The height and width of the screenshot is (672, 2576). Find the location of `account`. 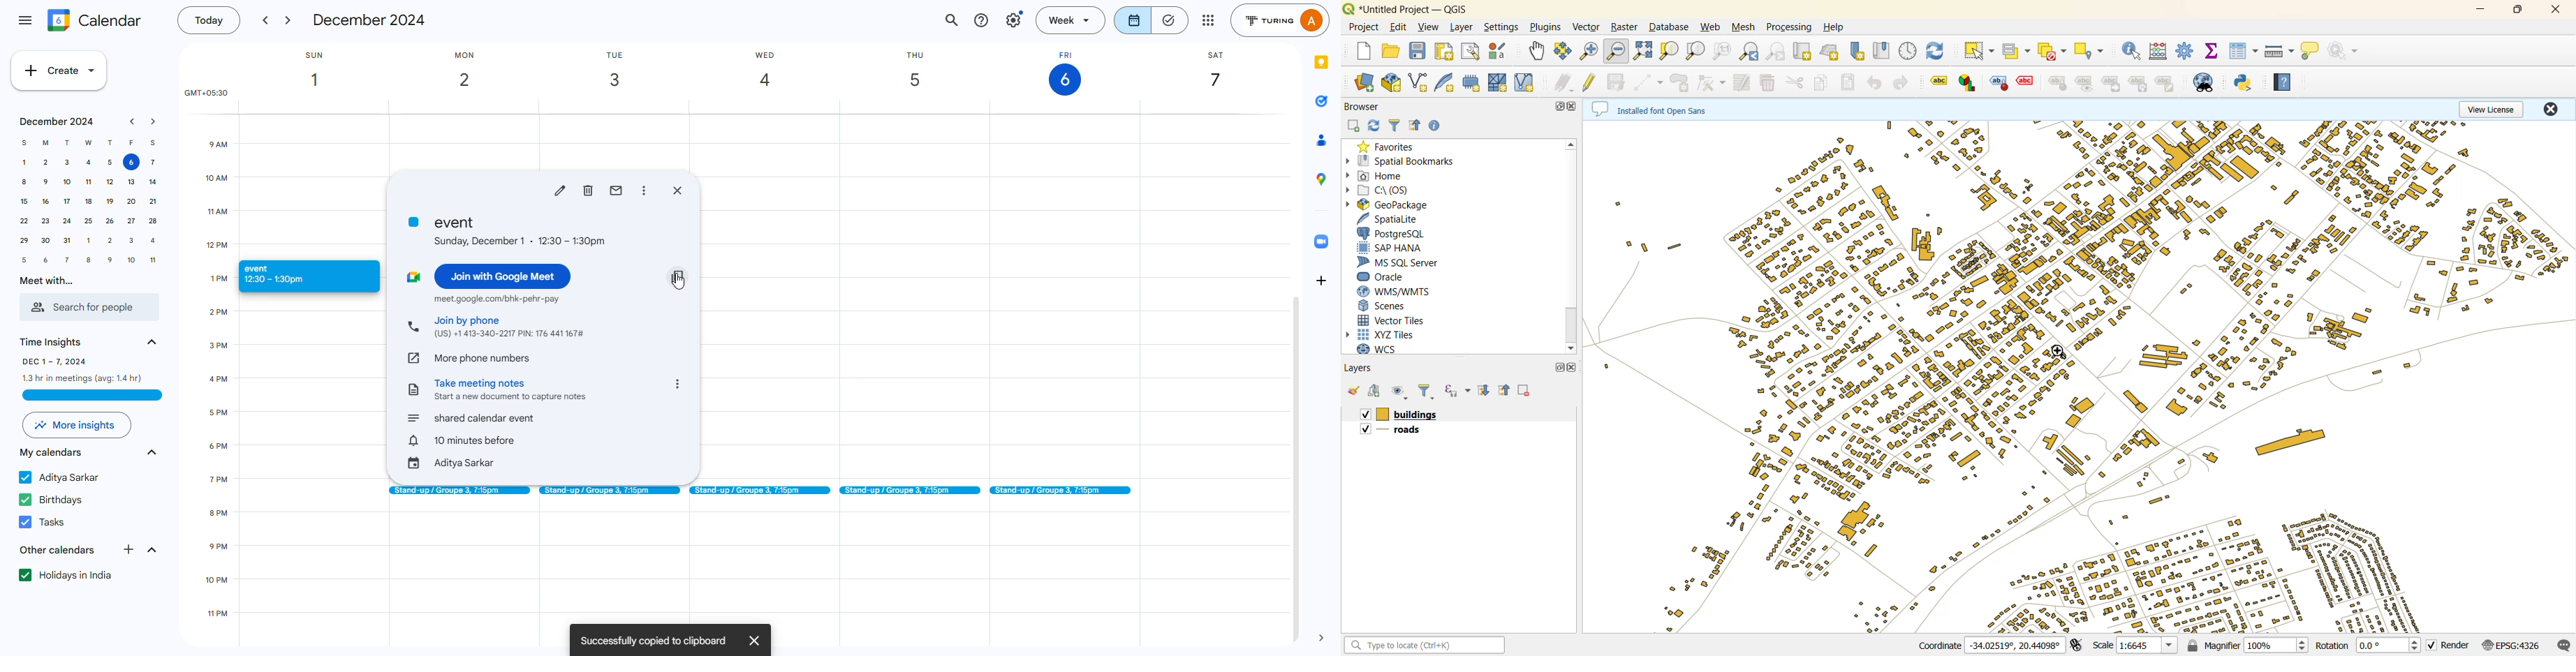

account is located at coordinates (1282, 20).